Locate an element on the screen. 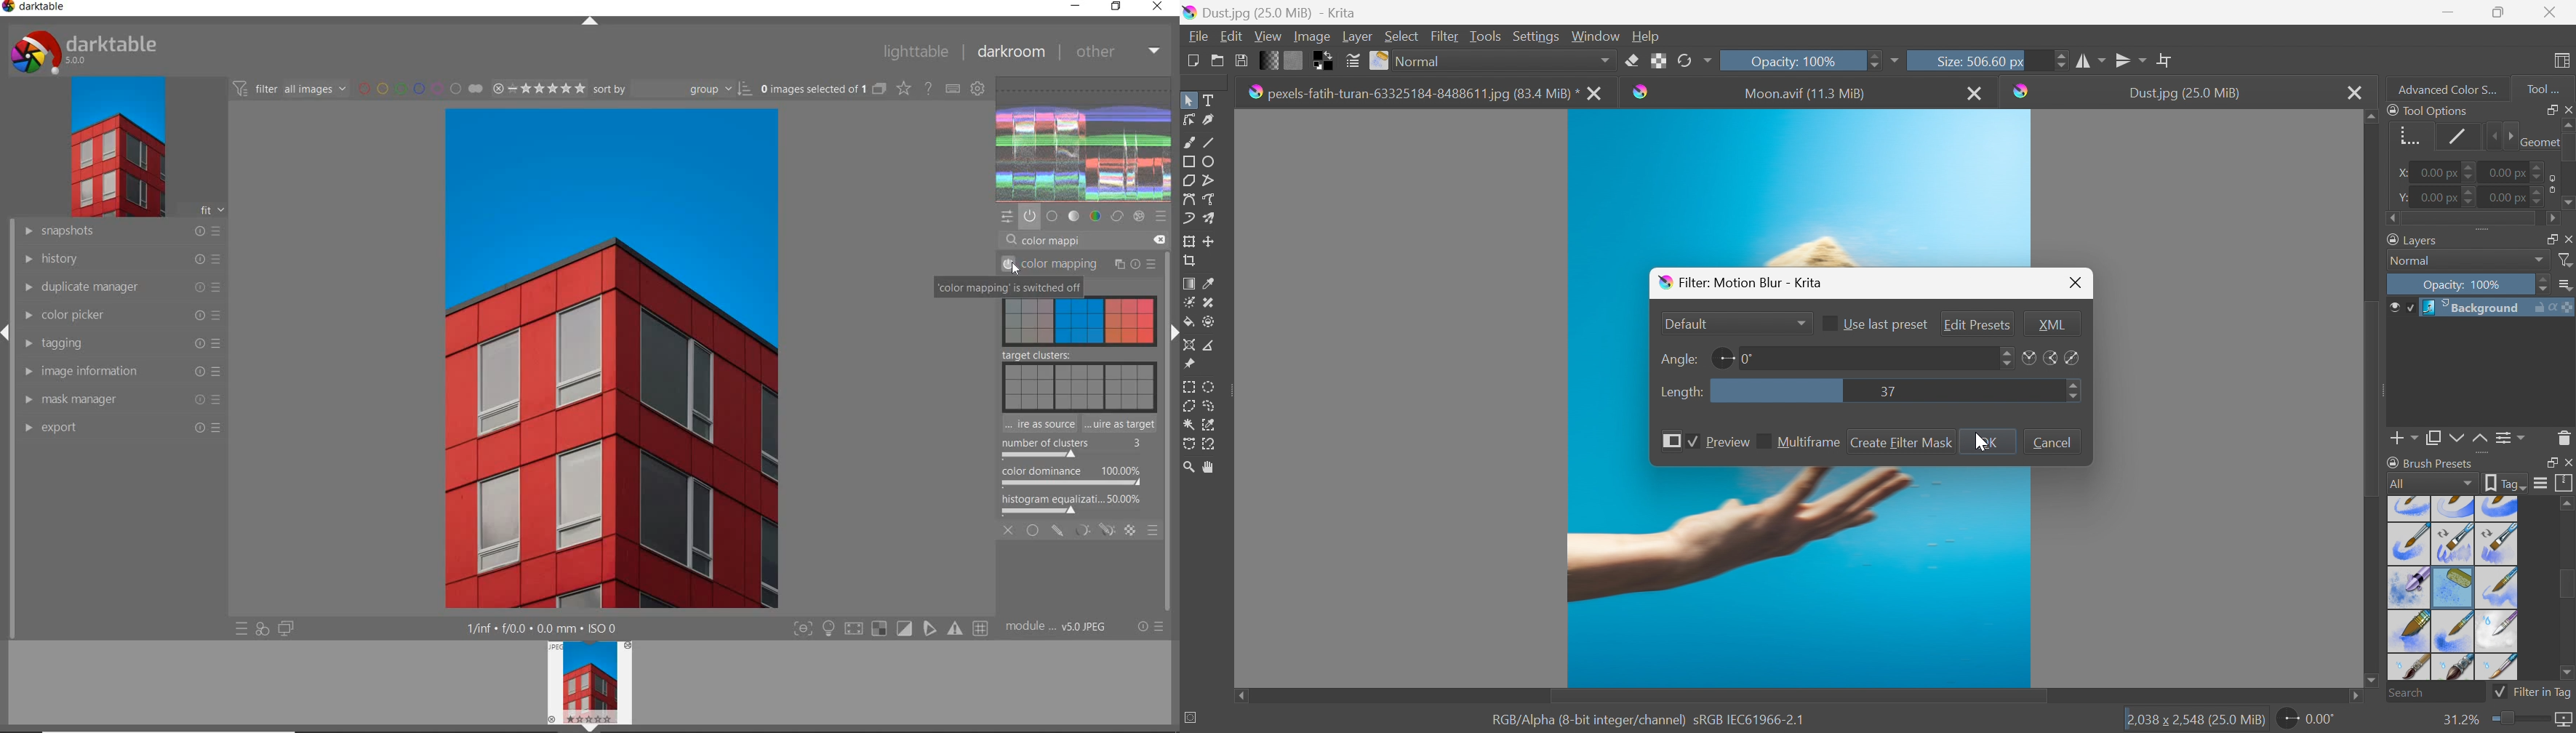 This screenshot has height=756, width=2576. Angle: is located at coordinates (1676, 359).